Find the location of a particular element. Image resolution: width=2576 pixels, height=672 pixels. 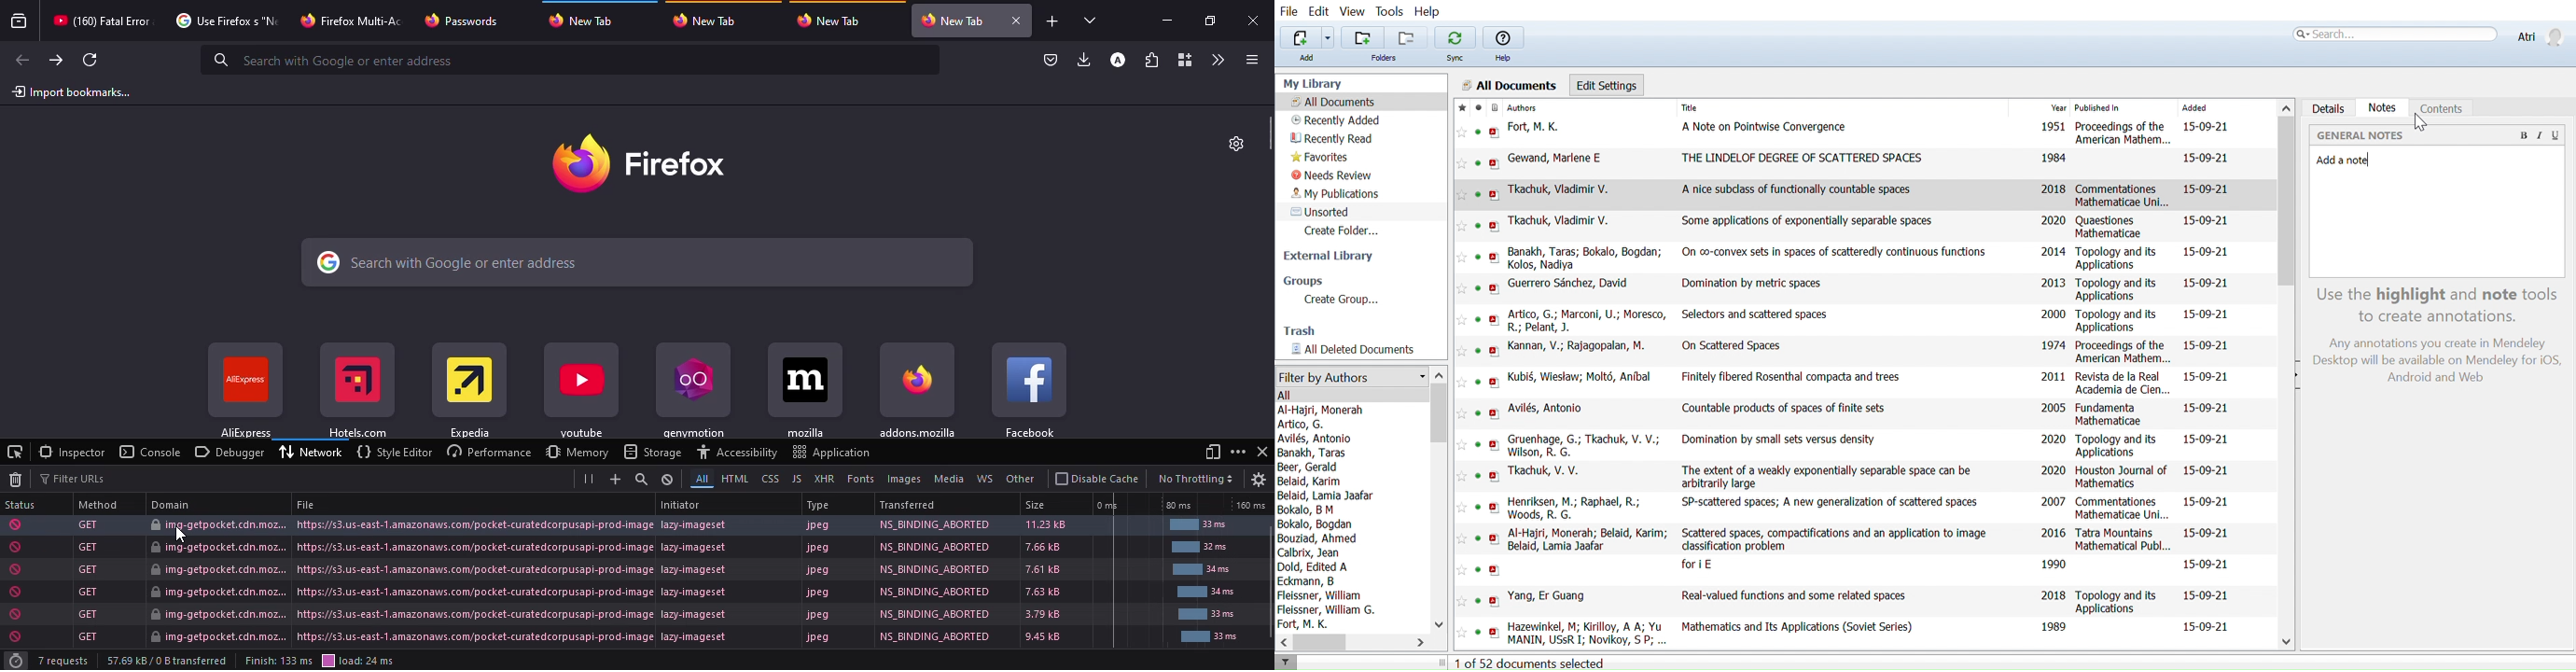

initiator is located at coordinates (681, 504).